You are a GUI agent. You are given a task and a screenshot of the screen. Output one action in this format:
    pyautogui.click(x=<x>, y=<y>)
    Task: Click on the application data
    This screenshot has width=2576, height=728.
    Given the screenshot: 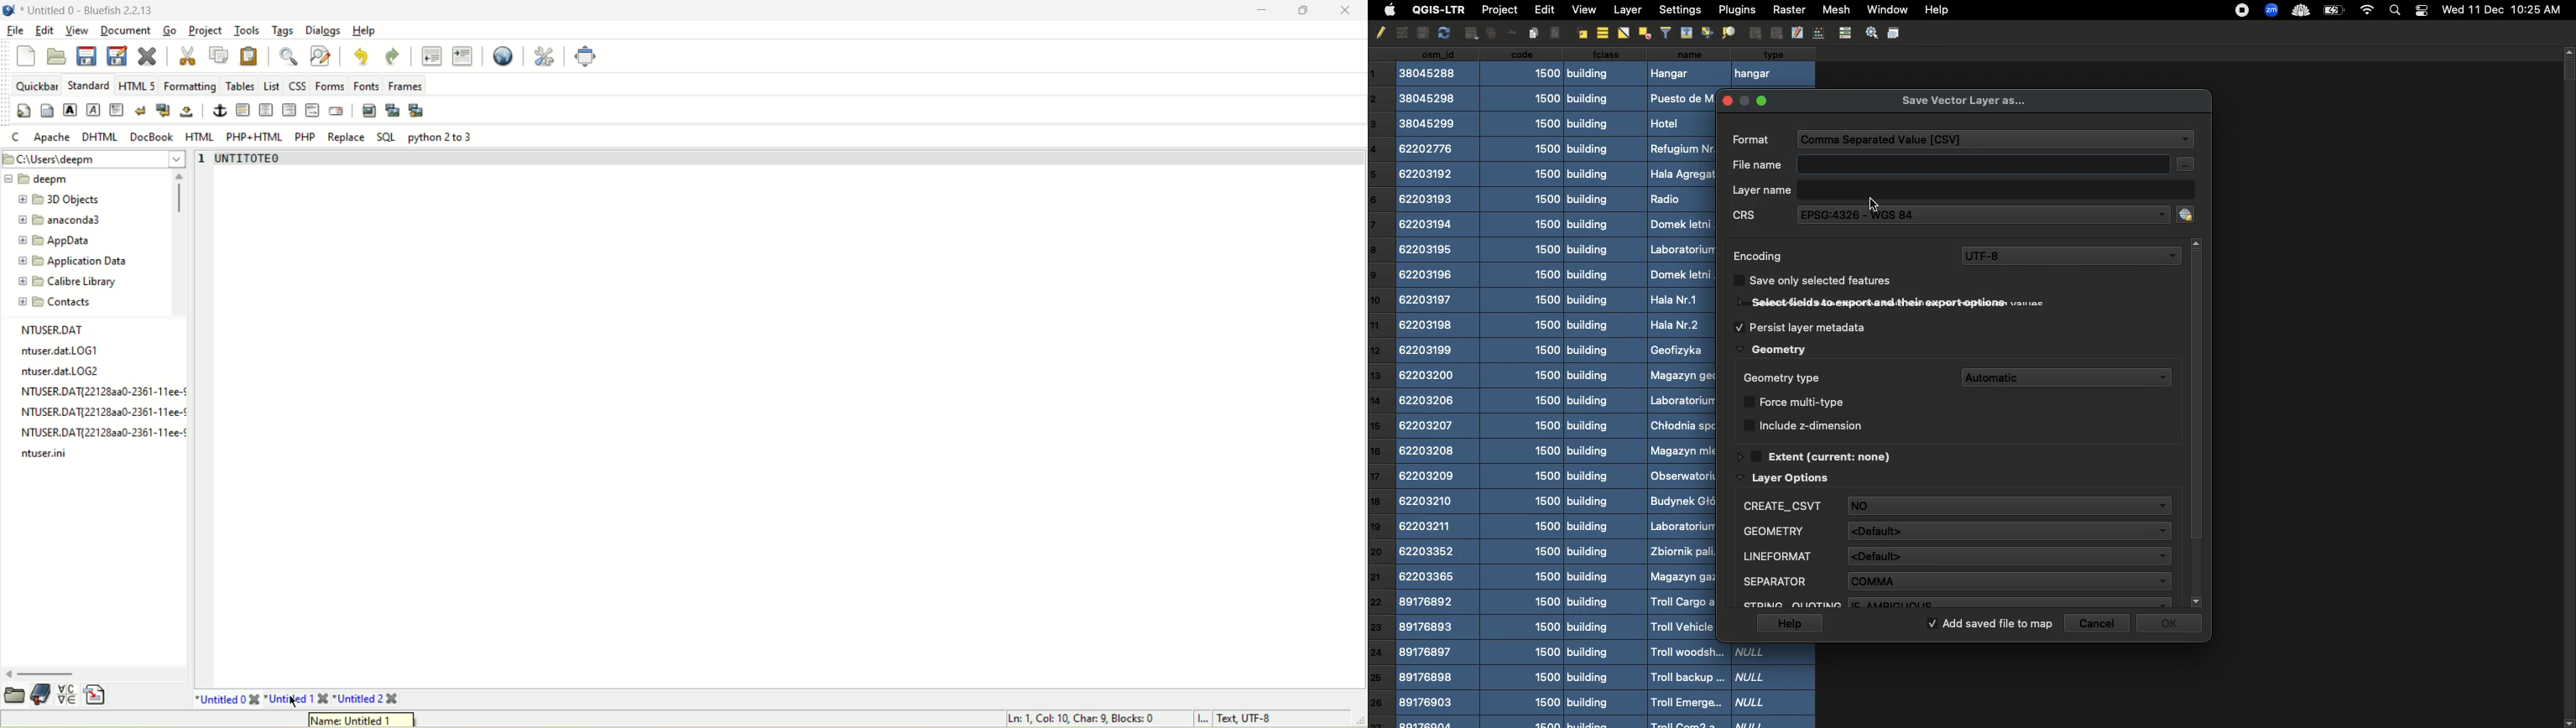 What is the action you would take?
    pyautogui.click(x=83, y=261)
    